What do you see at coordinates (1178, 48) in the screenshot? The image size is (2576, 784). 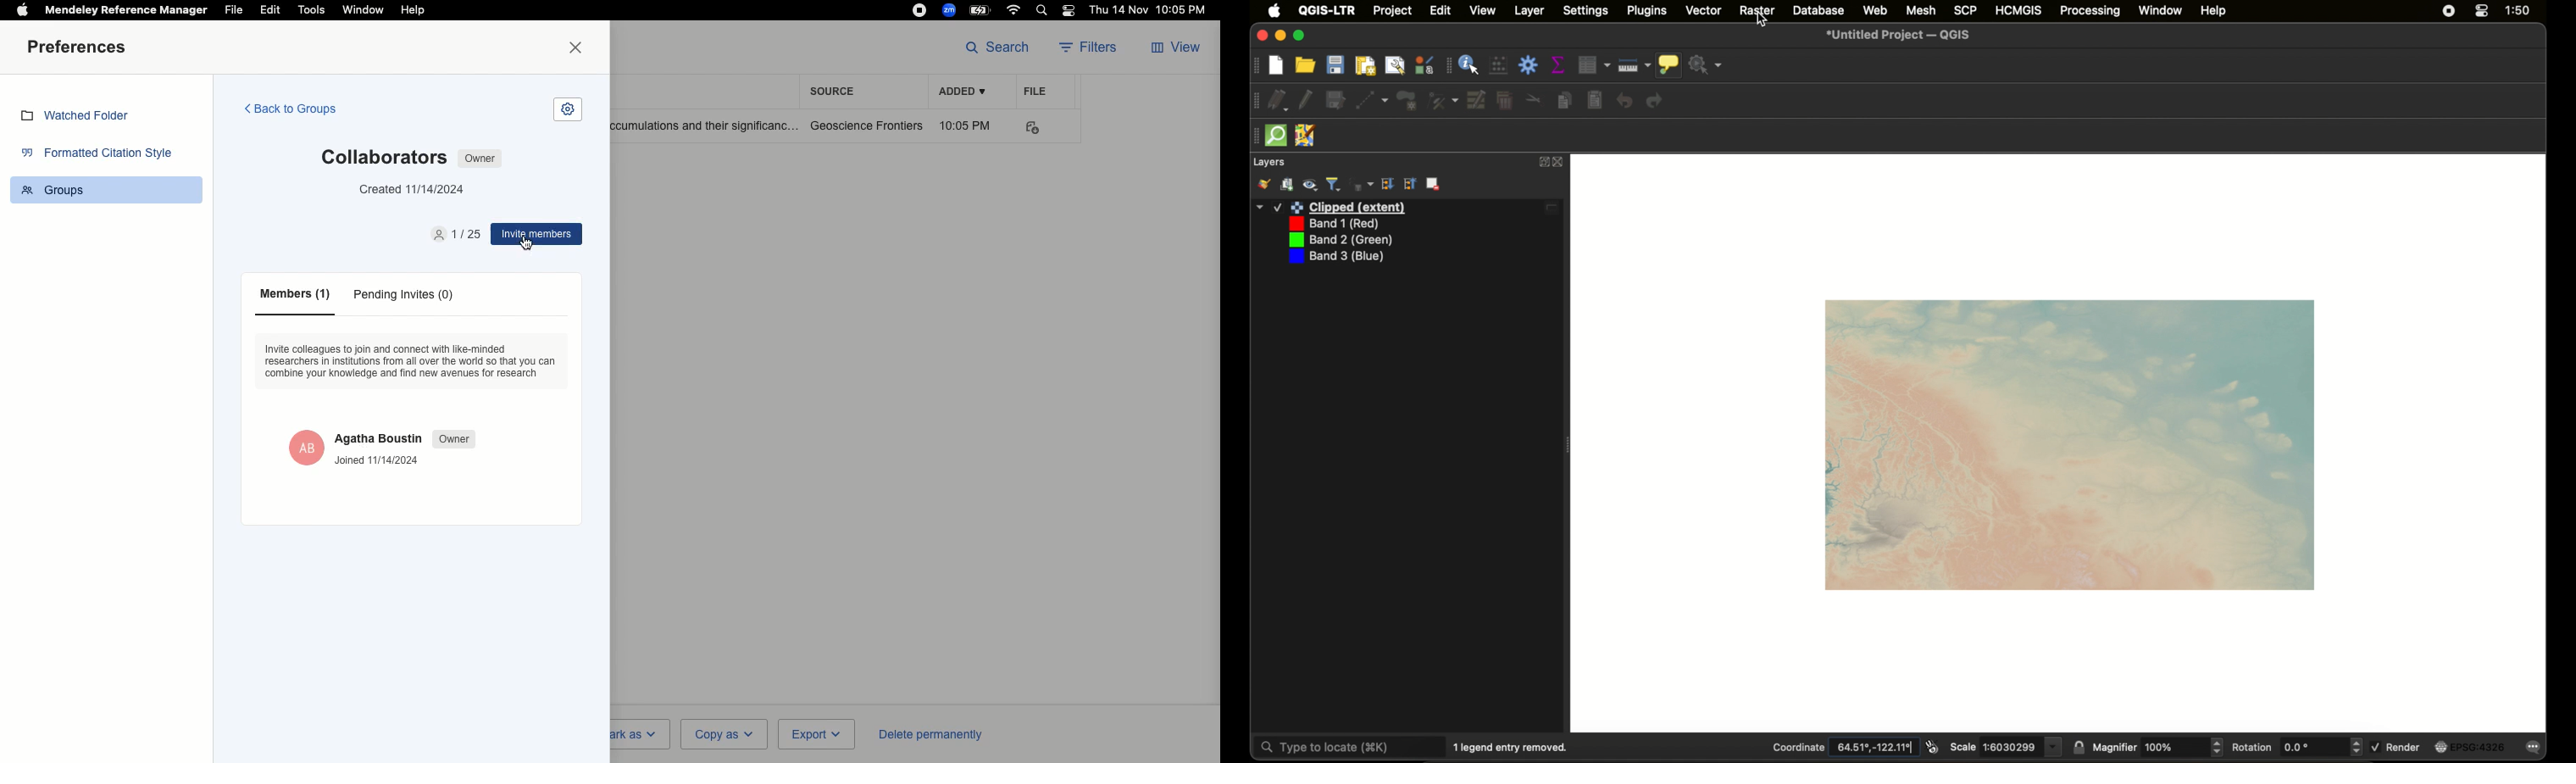 I see `View ` at bounding box center [1178, 48].